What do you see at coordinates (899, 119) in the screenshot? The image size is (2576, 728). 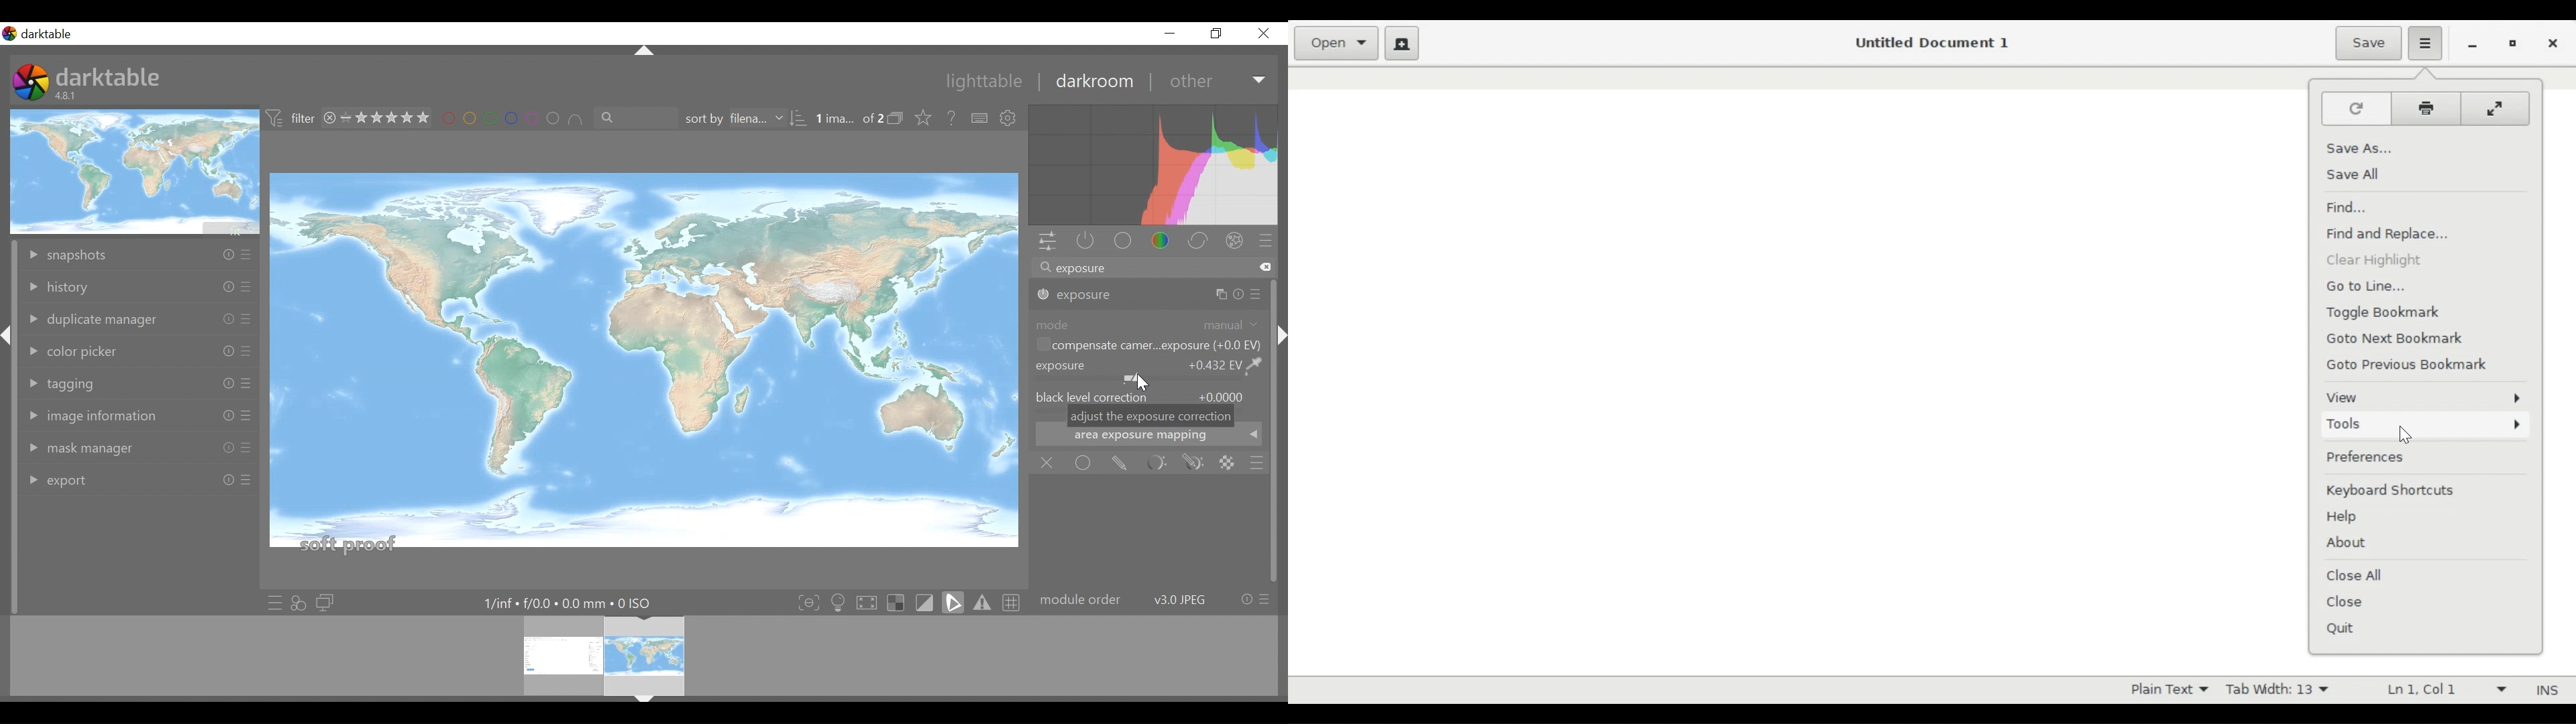 I see `collapse/expand grouped images` at bounding box center [899, 119].